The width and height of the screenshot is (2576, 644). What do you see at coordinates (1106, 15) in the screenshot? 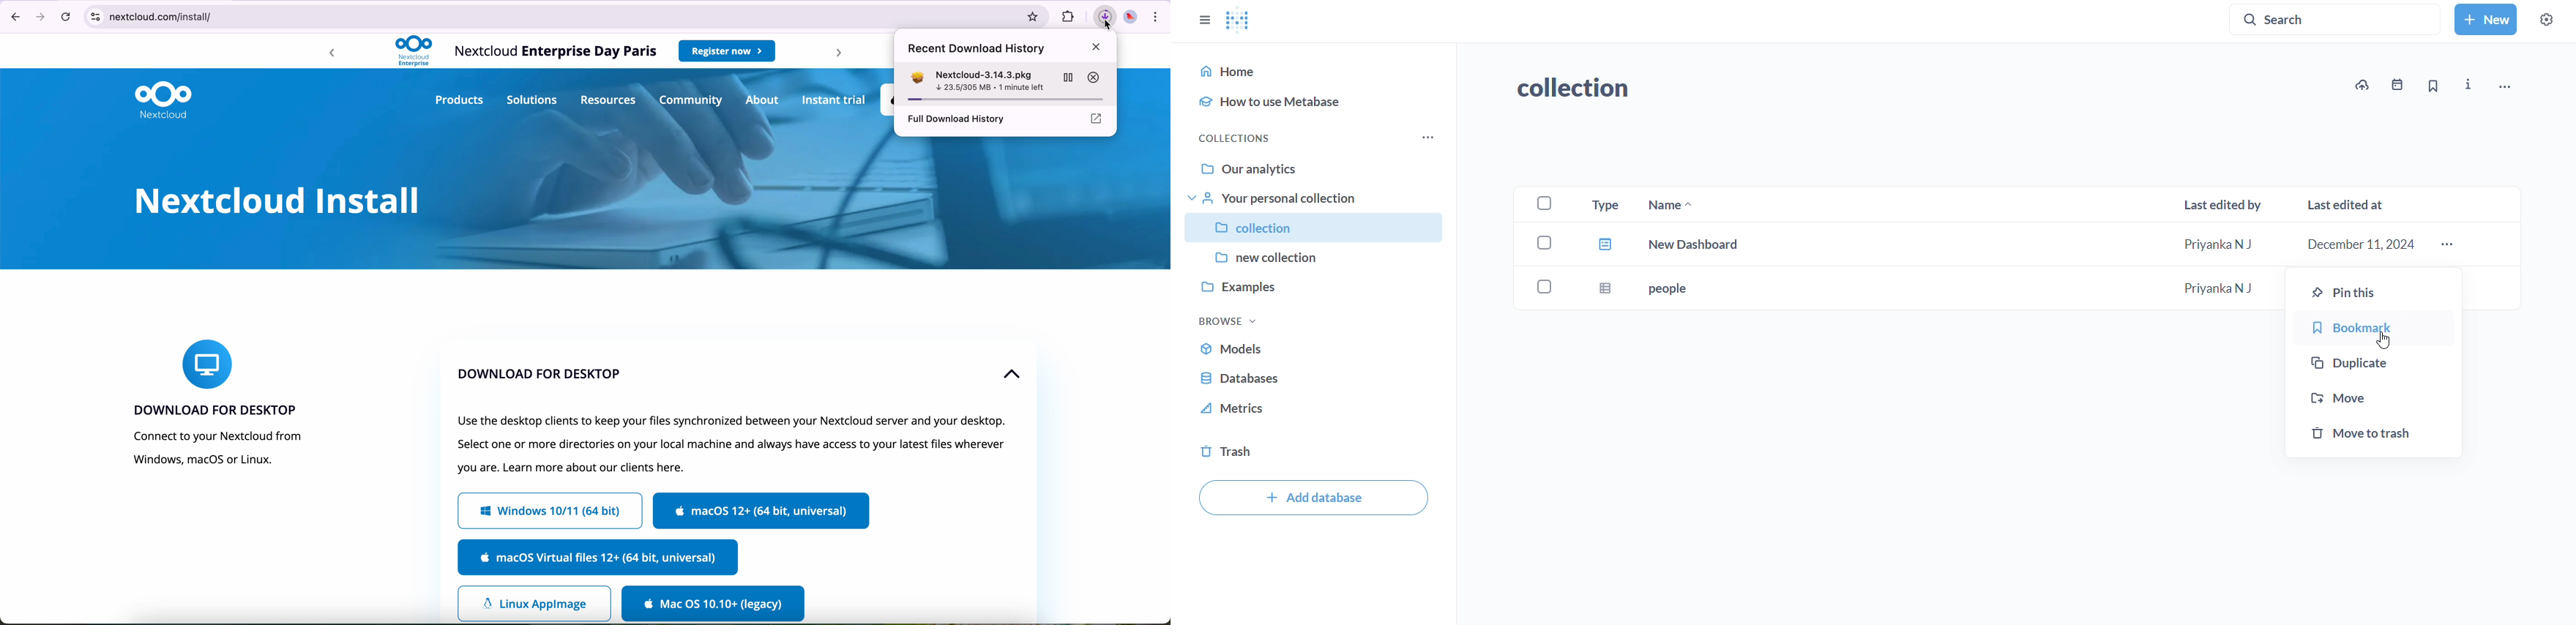
I see `cursor` at bounding box center [1106, 15].